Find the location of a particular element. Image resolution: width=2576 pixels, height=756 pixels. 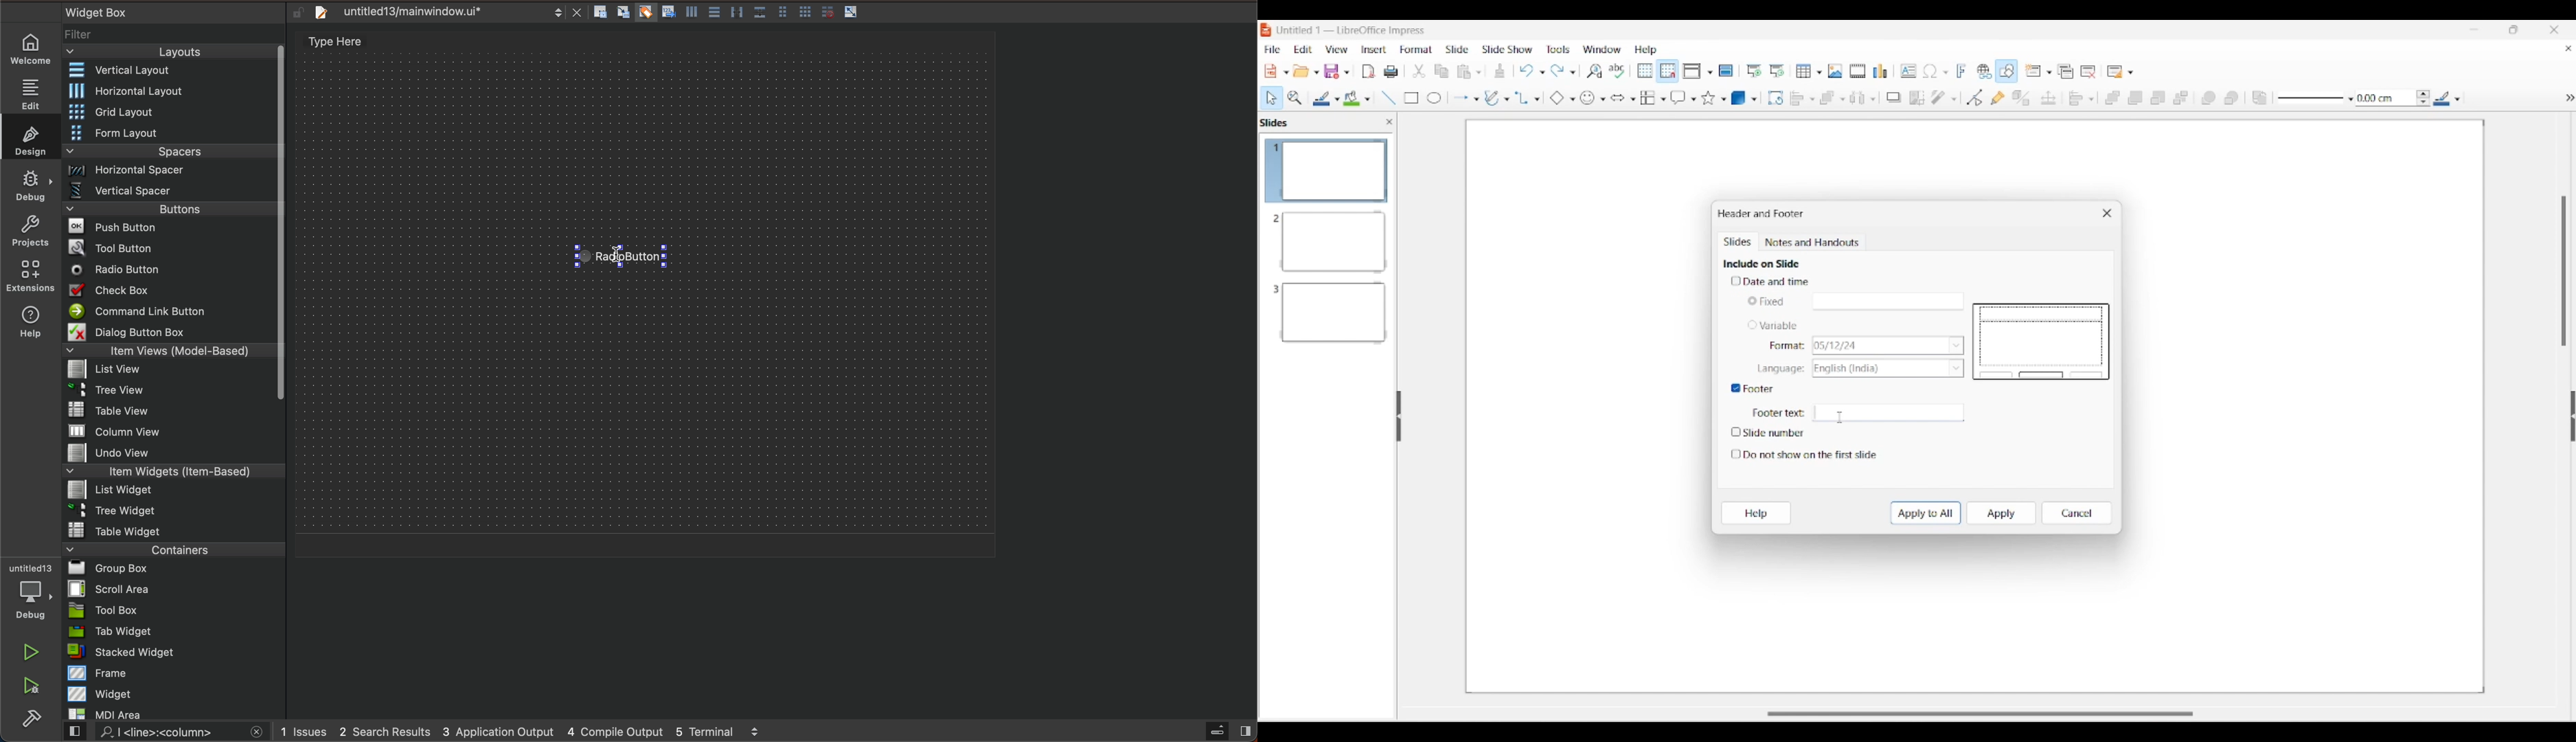

Insert special character options is located at coordinates (1935, 71).